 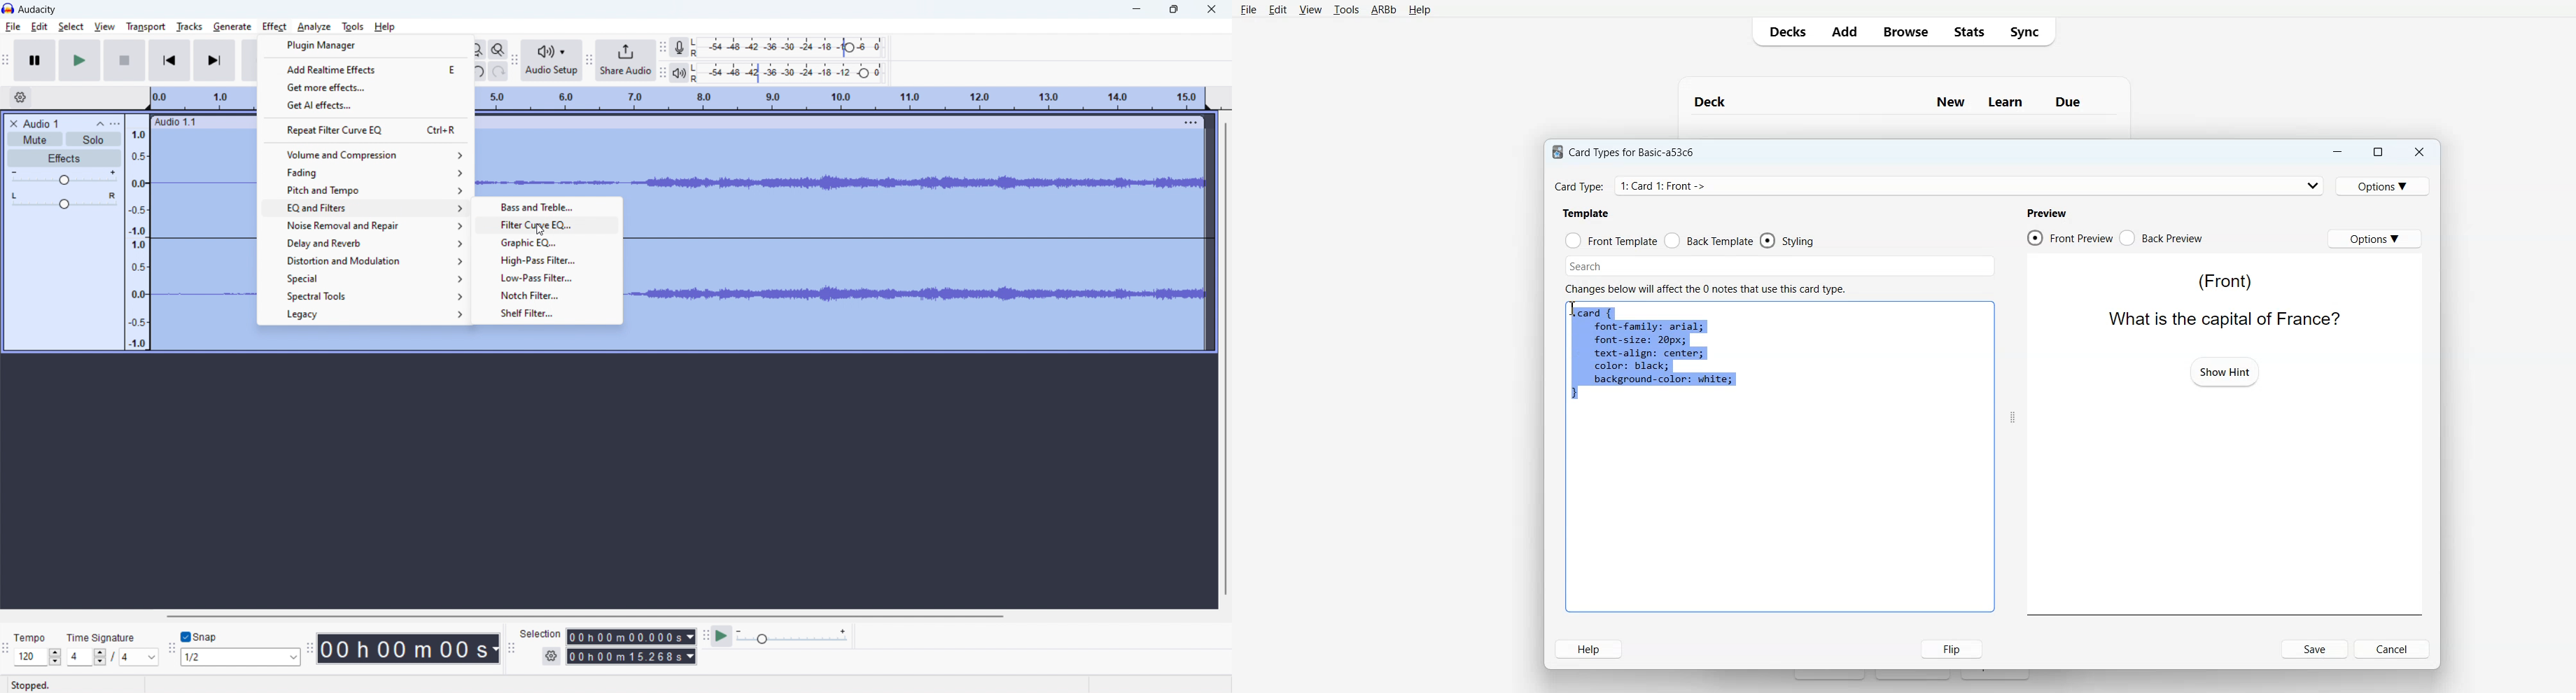 I want to click on mute, so click(x=35, y=139).